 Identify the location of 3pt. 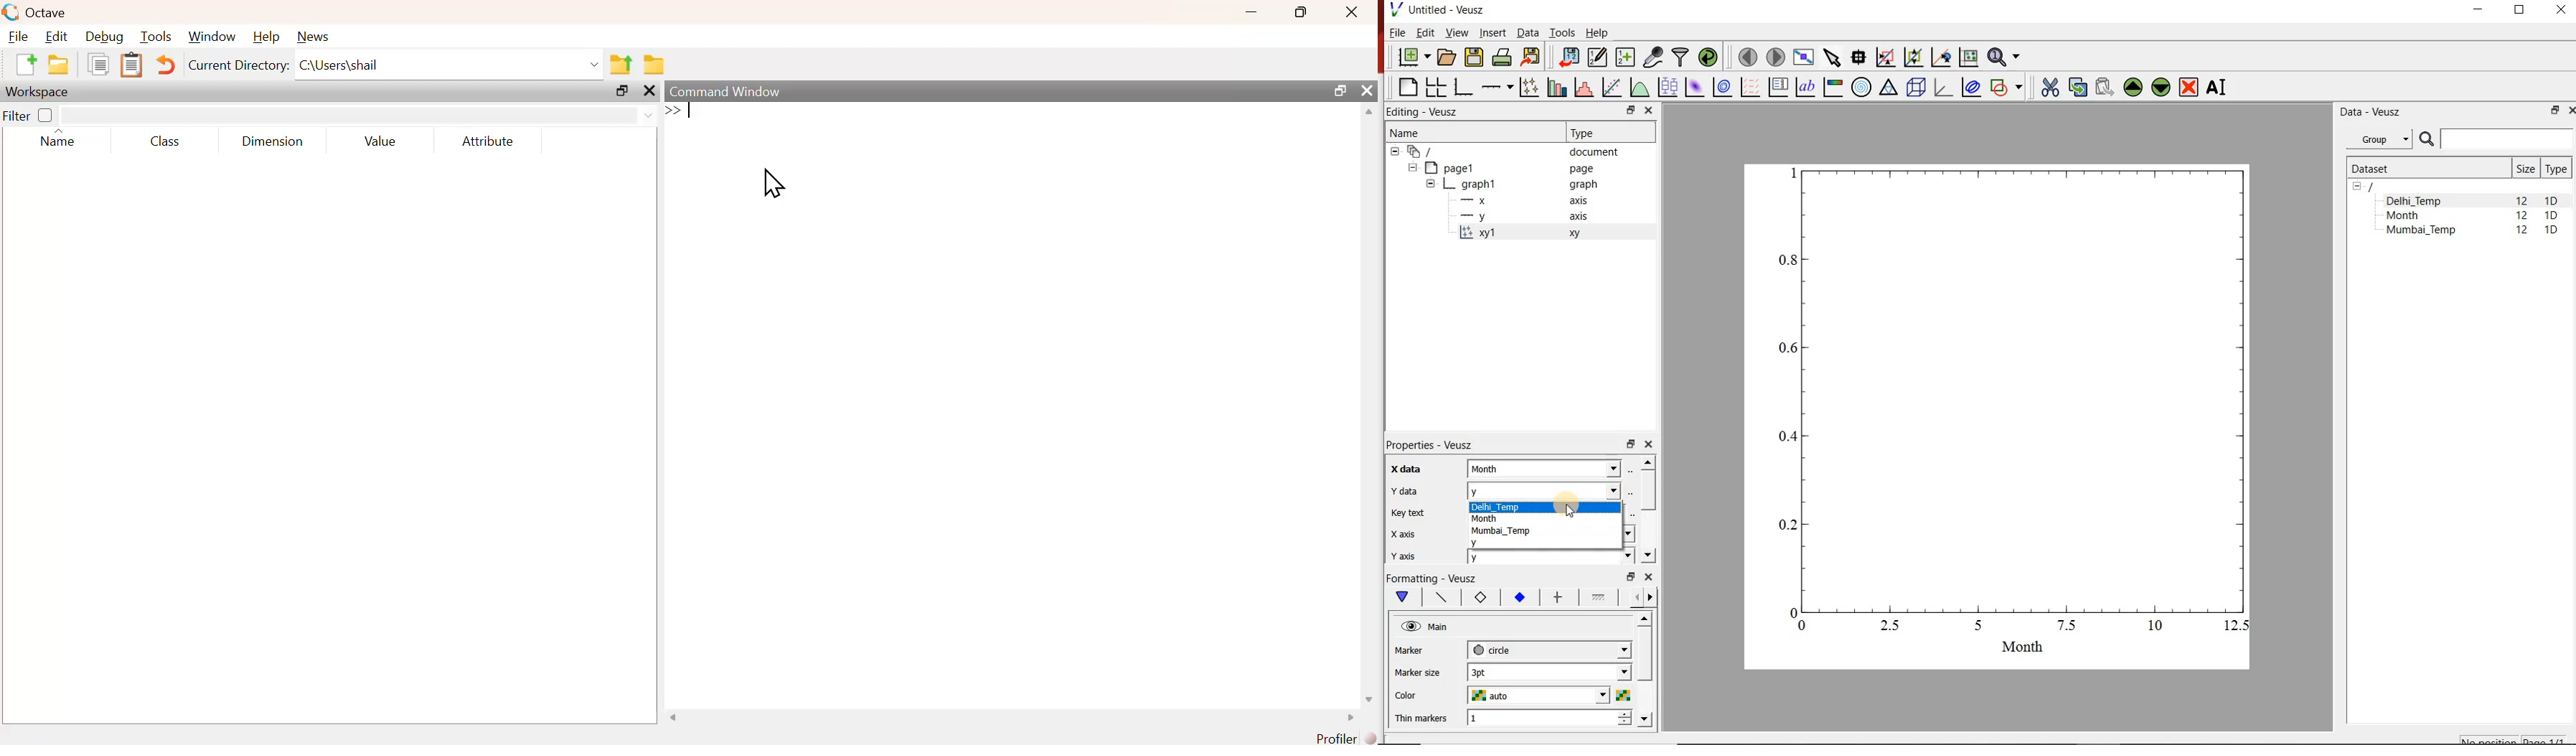
(1550, 672).